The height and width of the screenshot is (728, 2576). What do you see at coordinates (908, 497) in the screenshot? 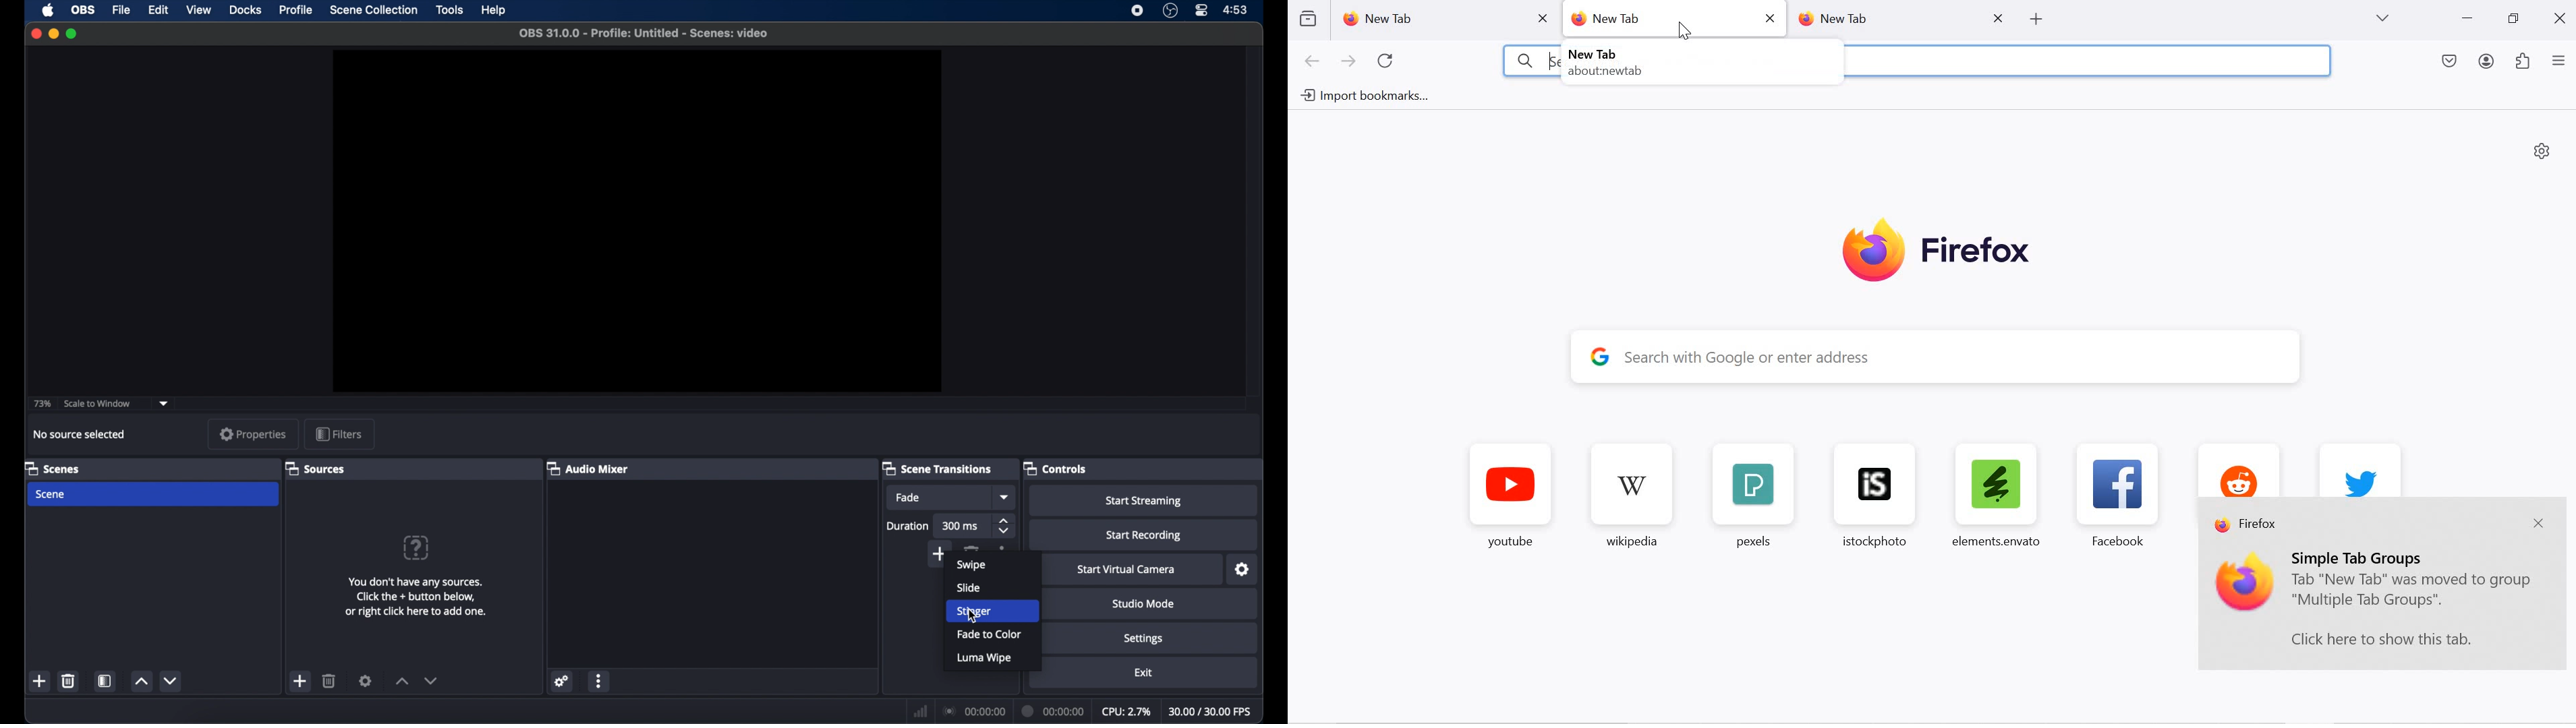
I see `fade` at bounding box center [908, 497].